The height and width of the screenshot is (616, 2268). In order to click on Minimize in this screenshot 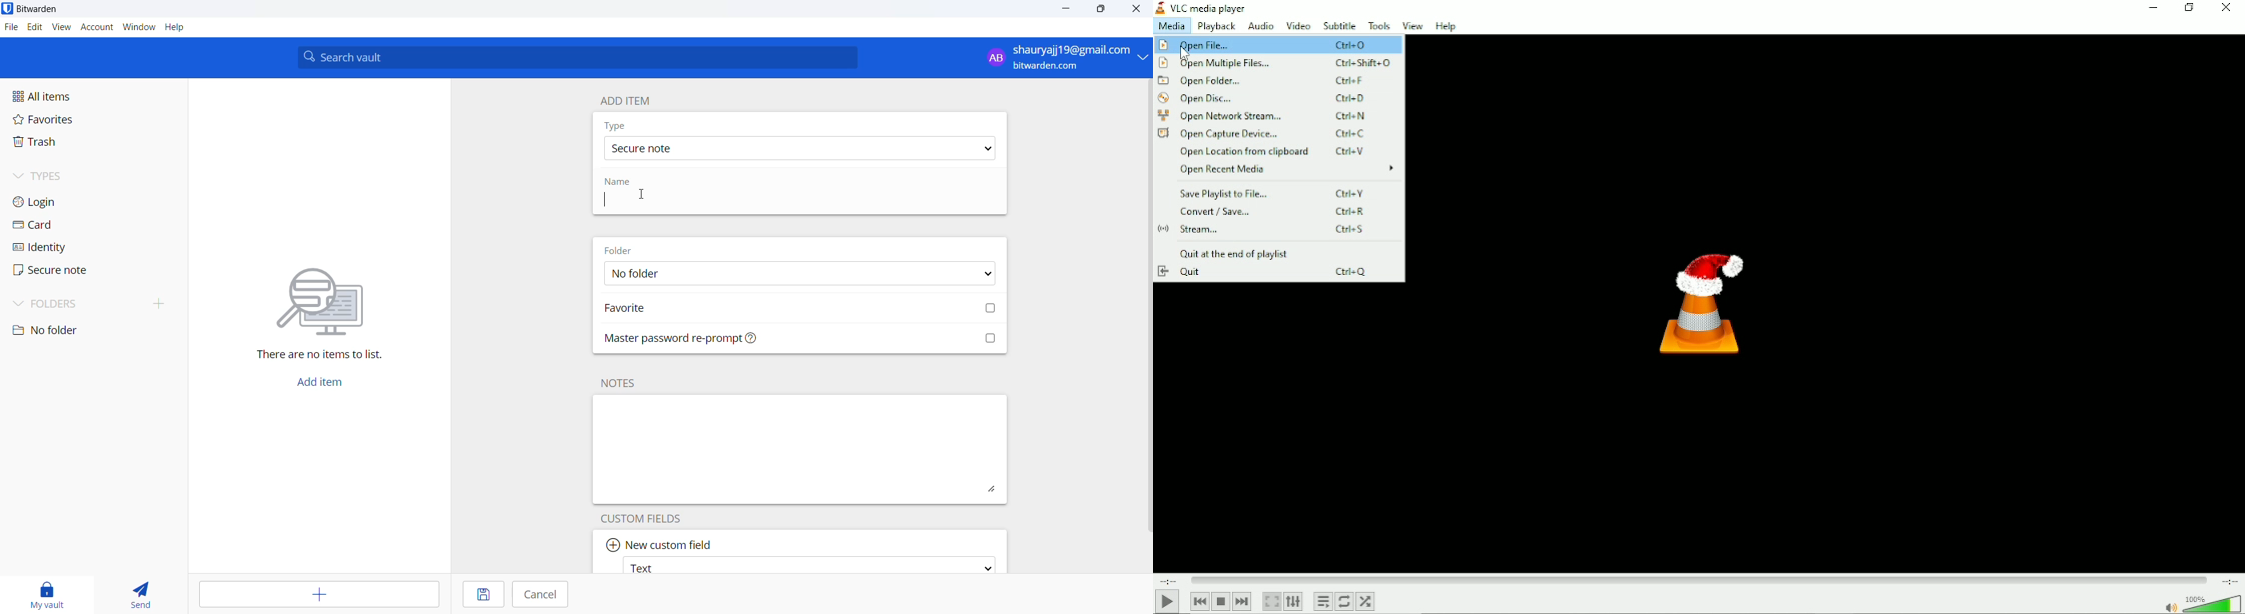, I will do `click(2152, 8)`.